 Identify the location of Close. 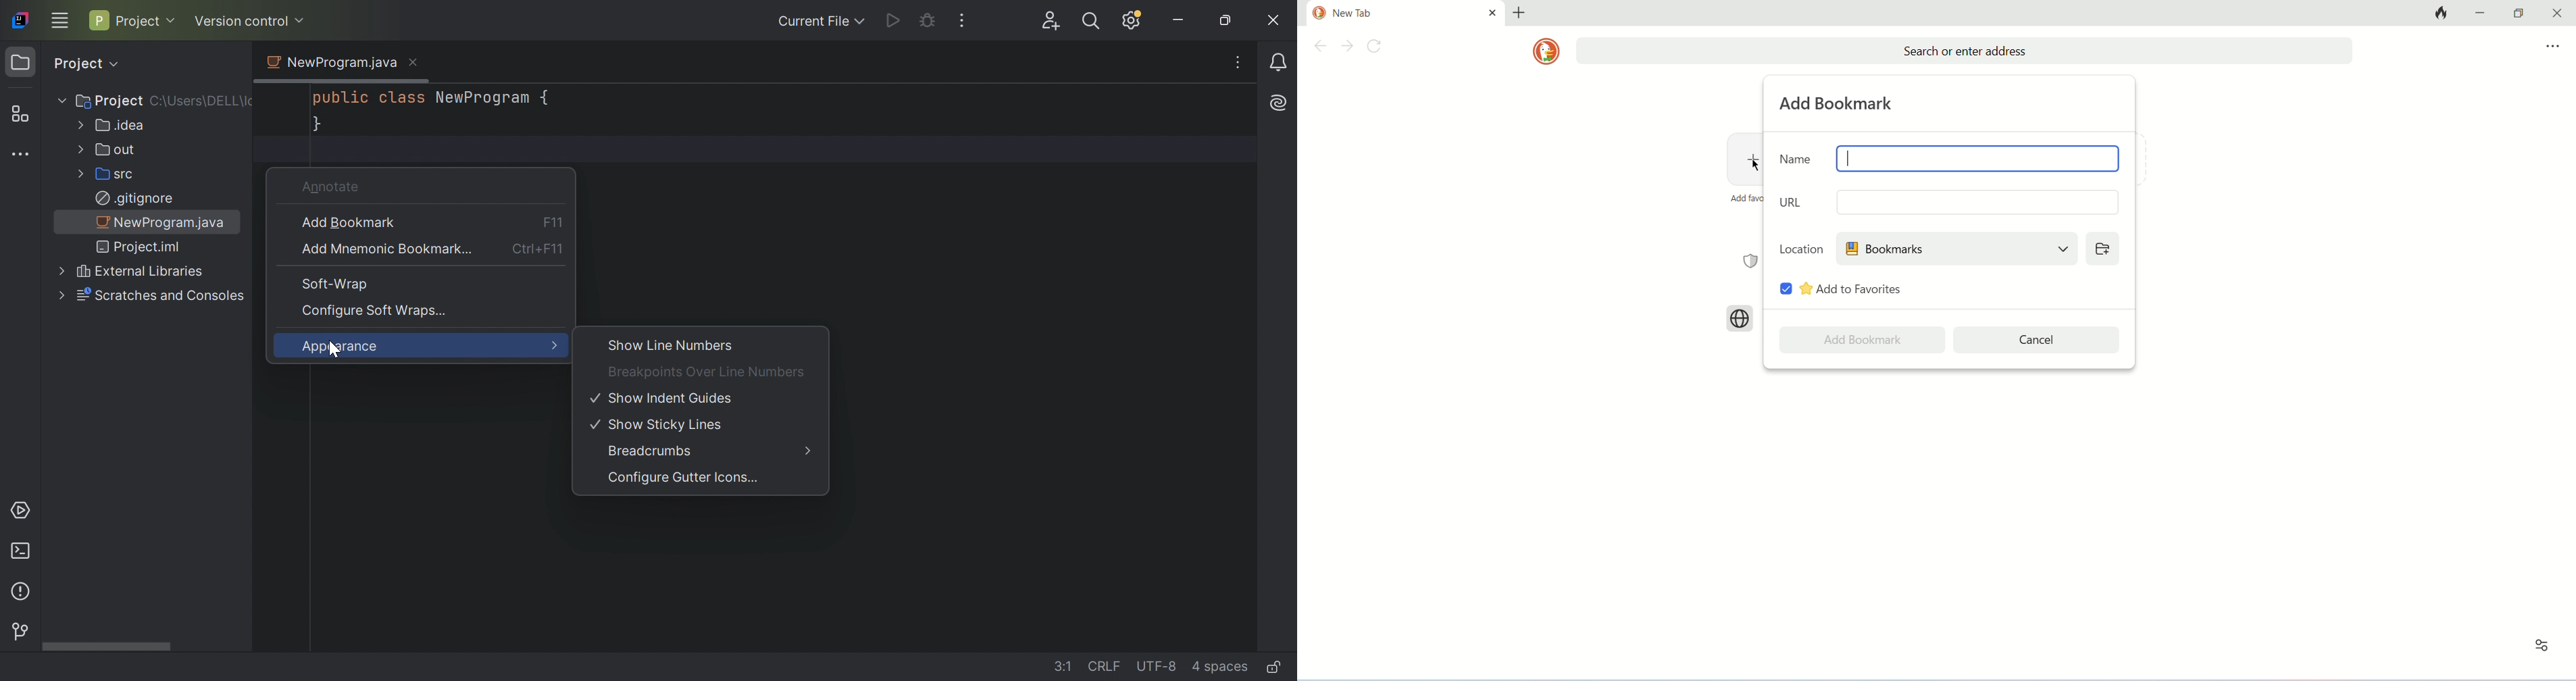
(413, 61).